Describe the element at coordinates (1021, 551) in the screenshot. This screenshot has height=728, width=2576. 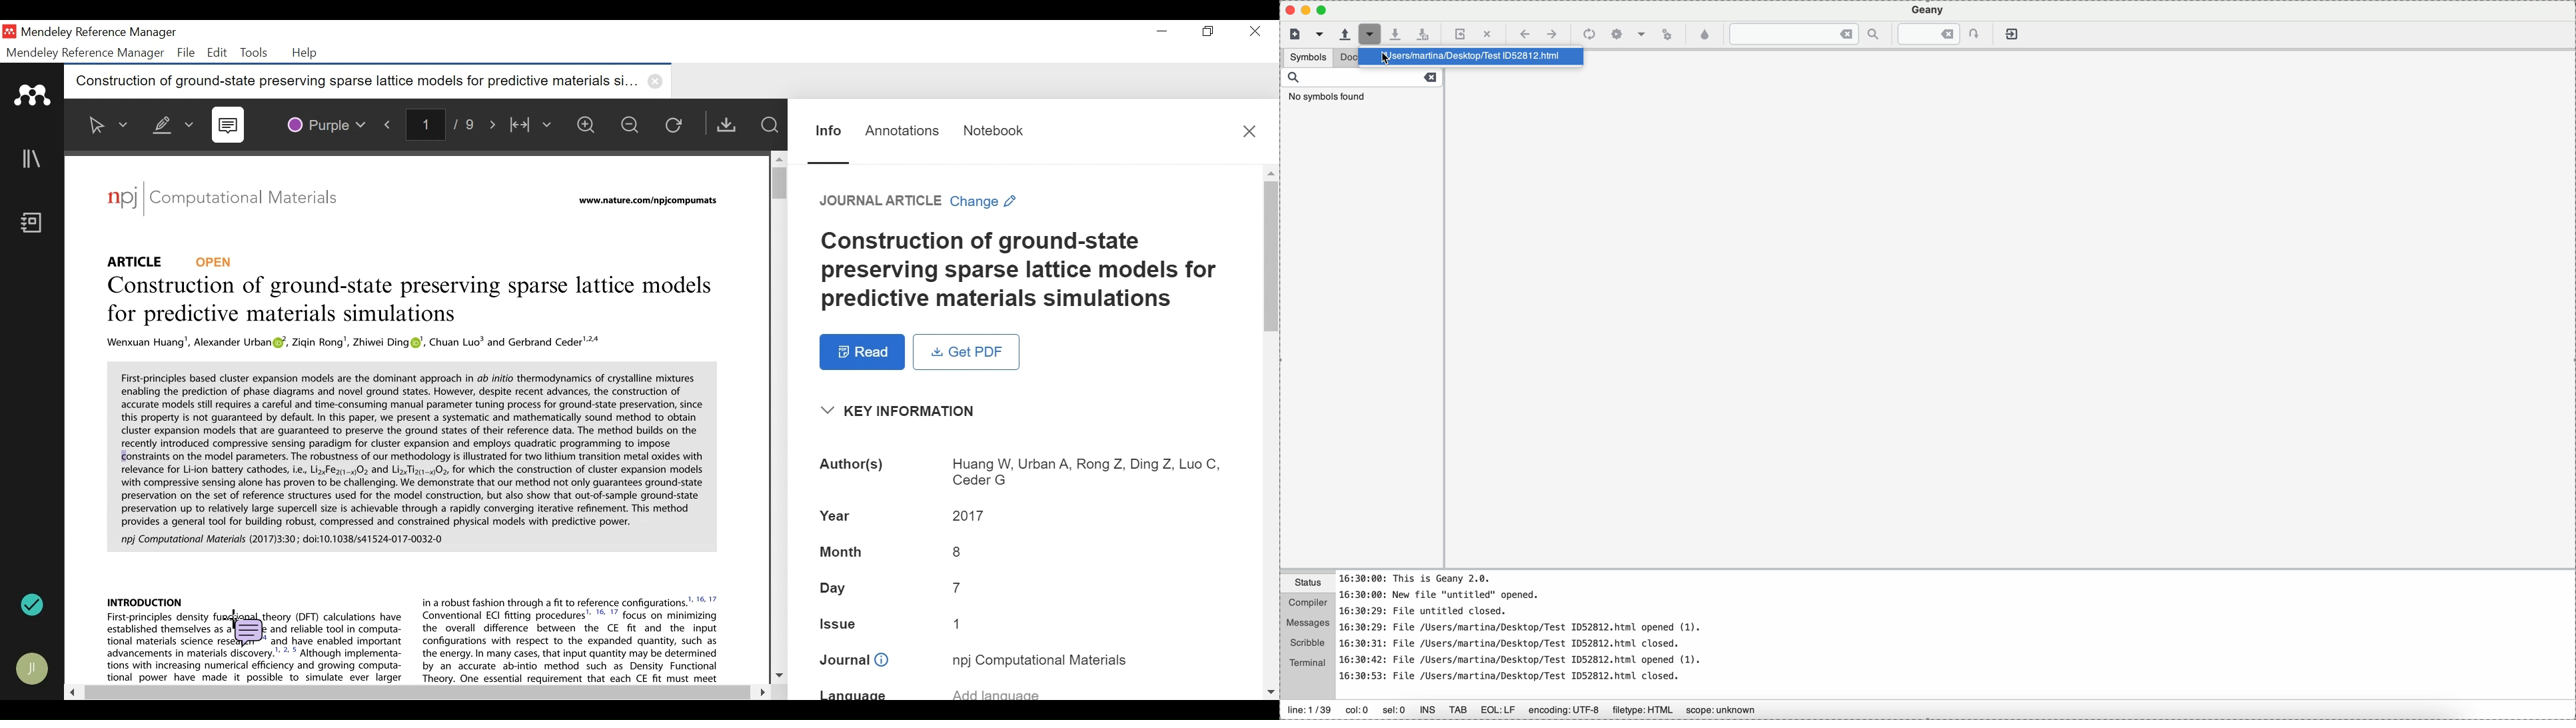
I see `Month` at that location.